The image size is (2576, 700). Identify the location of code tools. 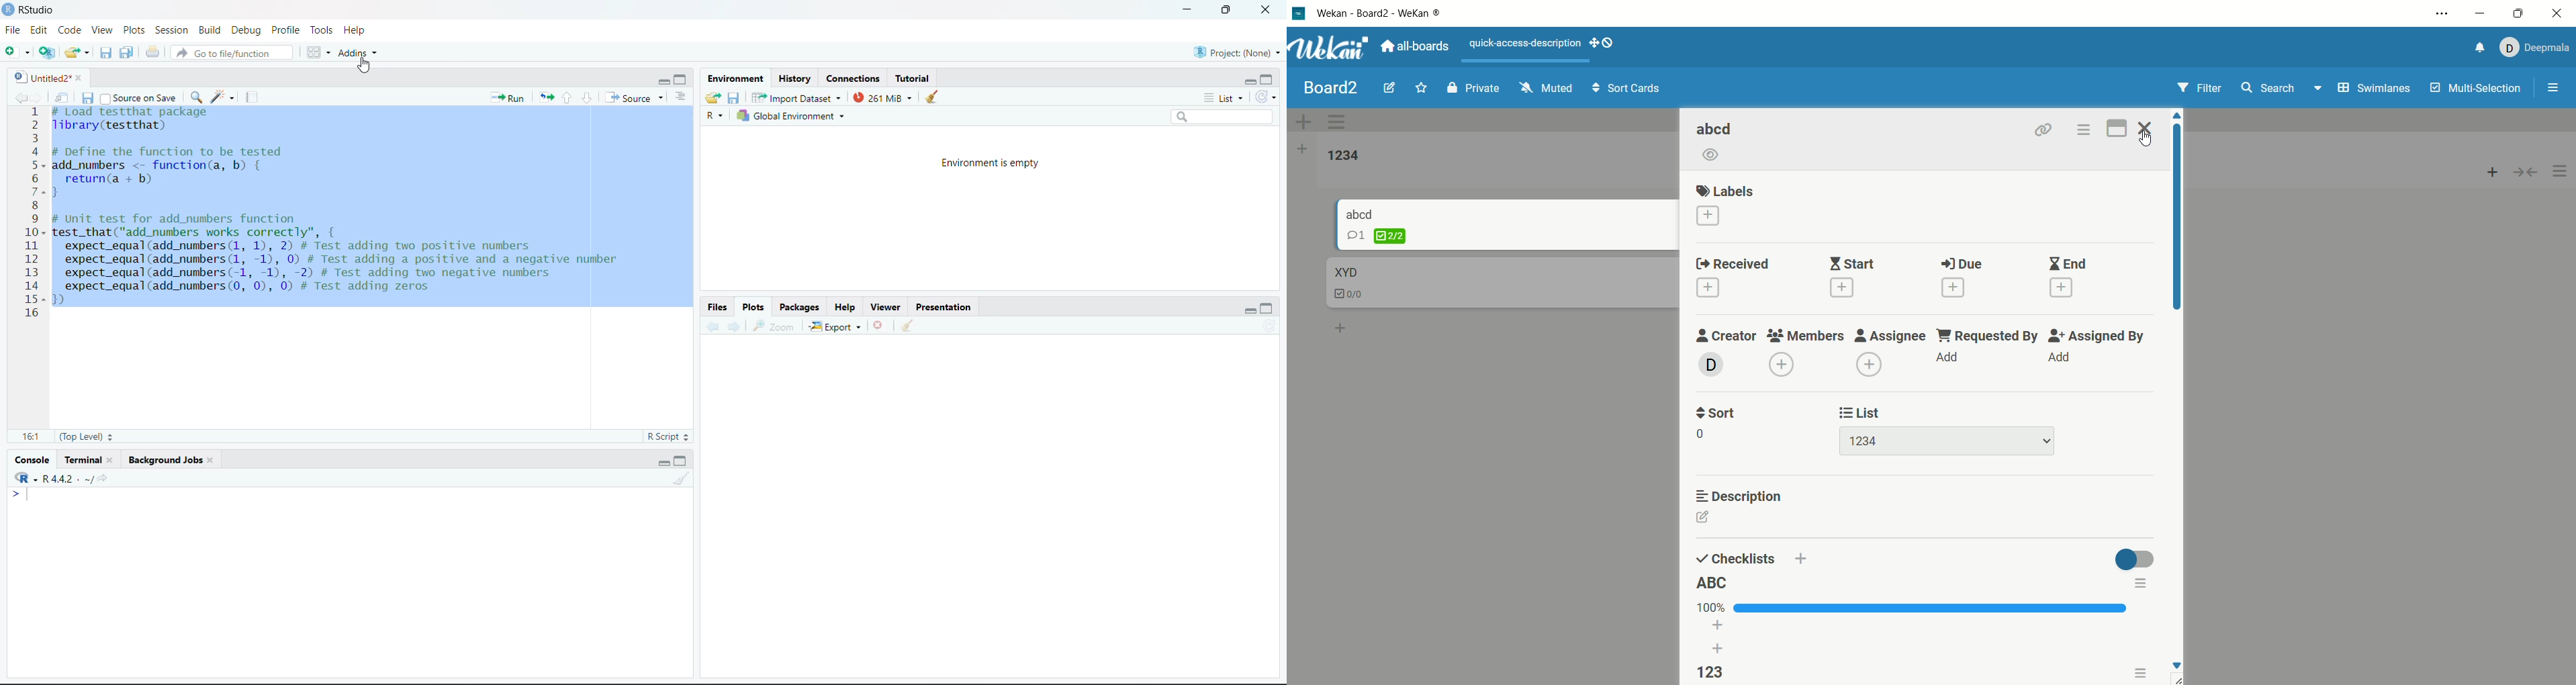
(223, 96).